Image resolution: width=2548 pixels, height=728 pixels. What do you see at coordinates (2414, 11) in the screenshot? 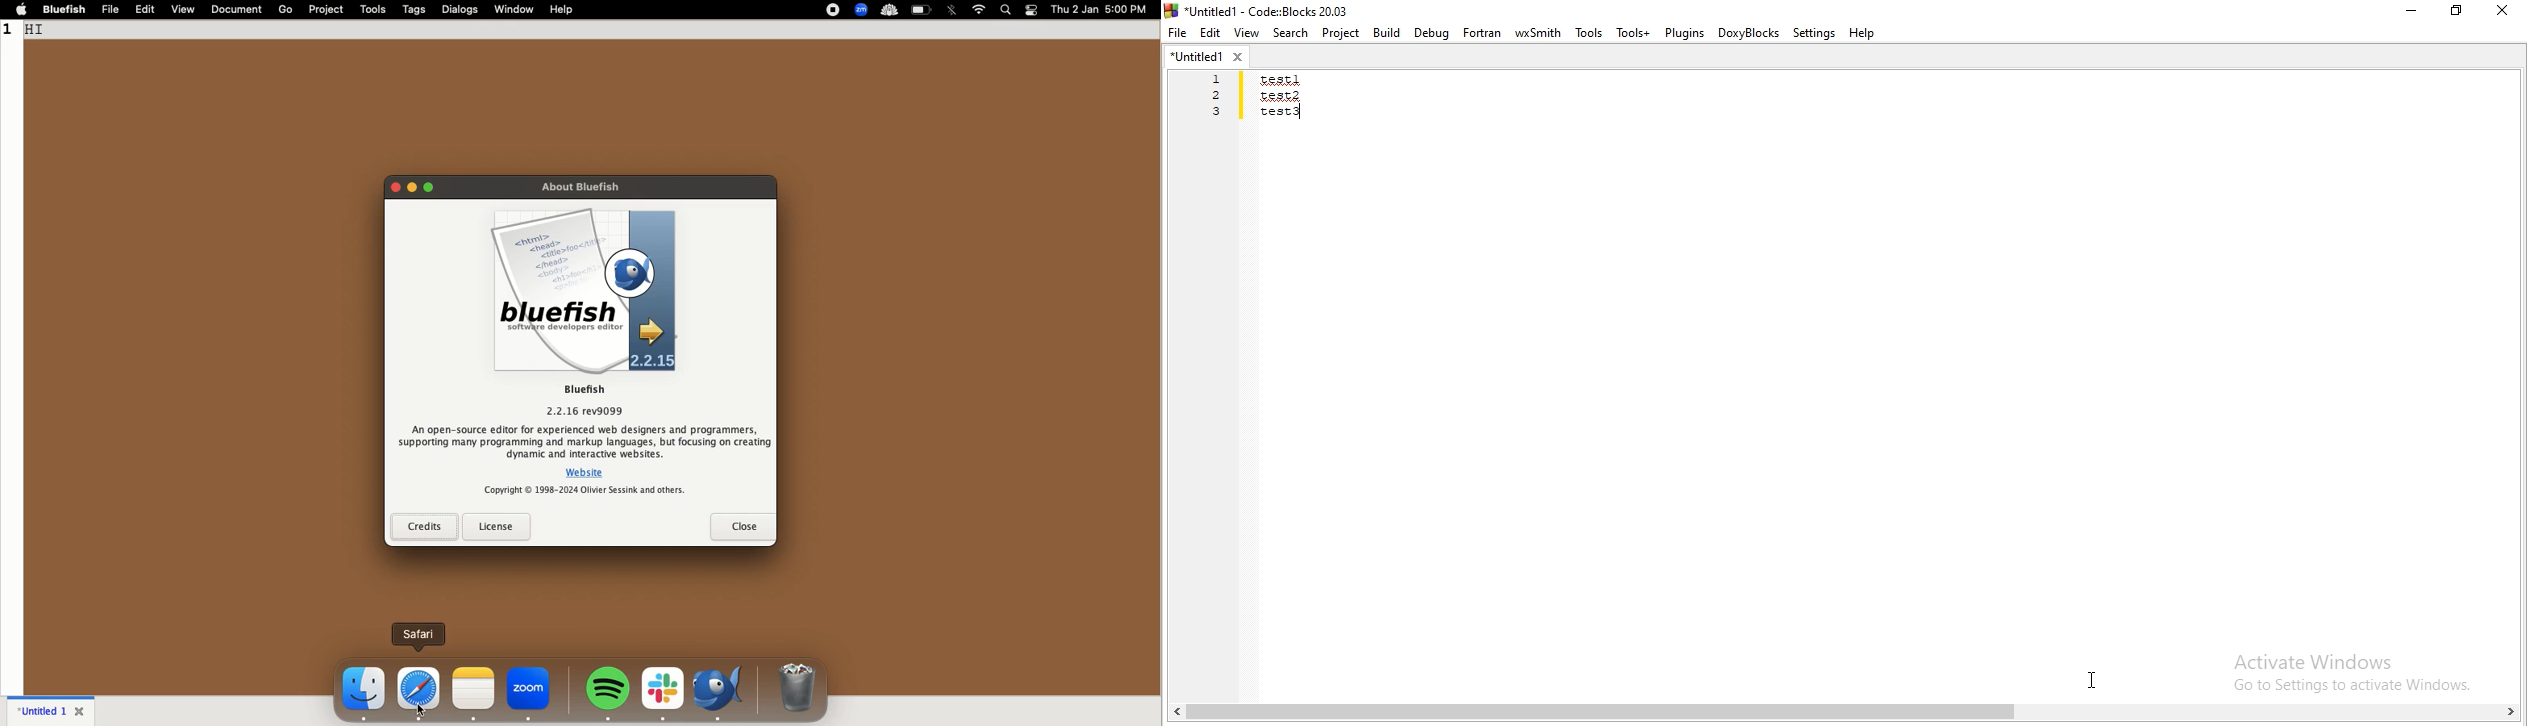
I see `Minimise` at bounding box center [2414, 11].